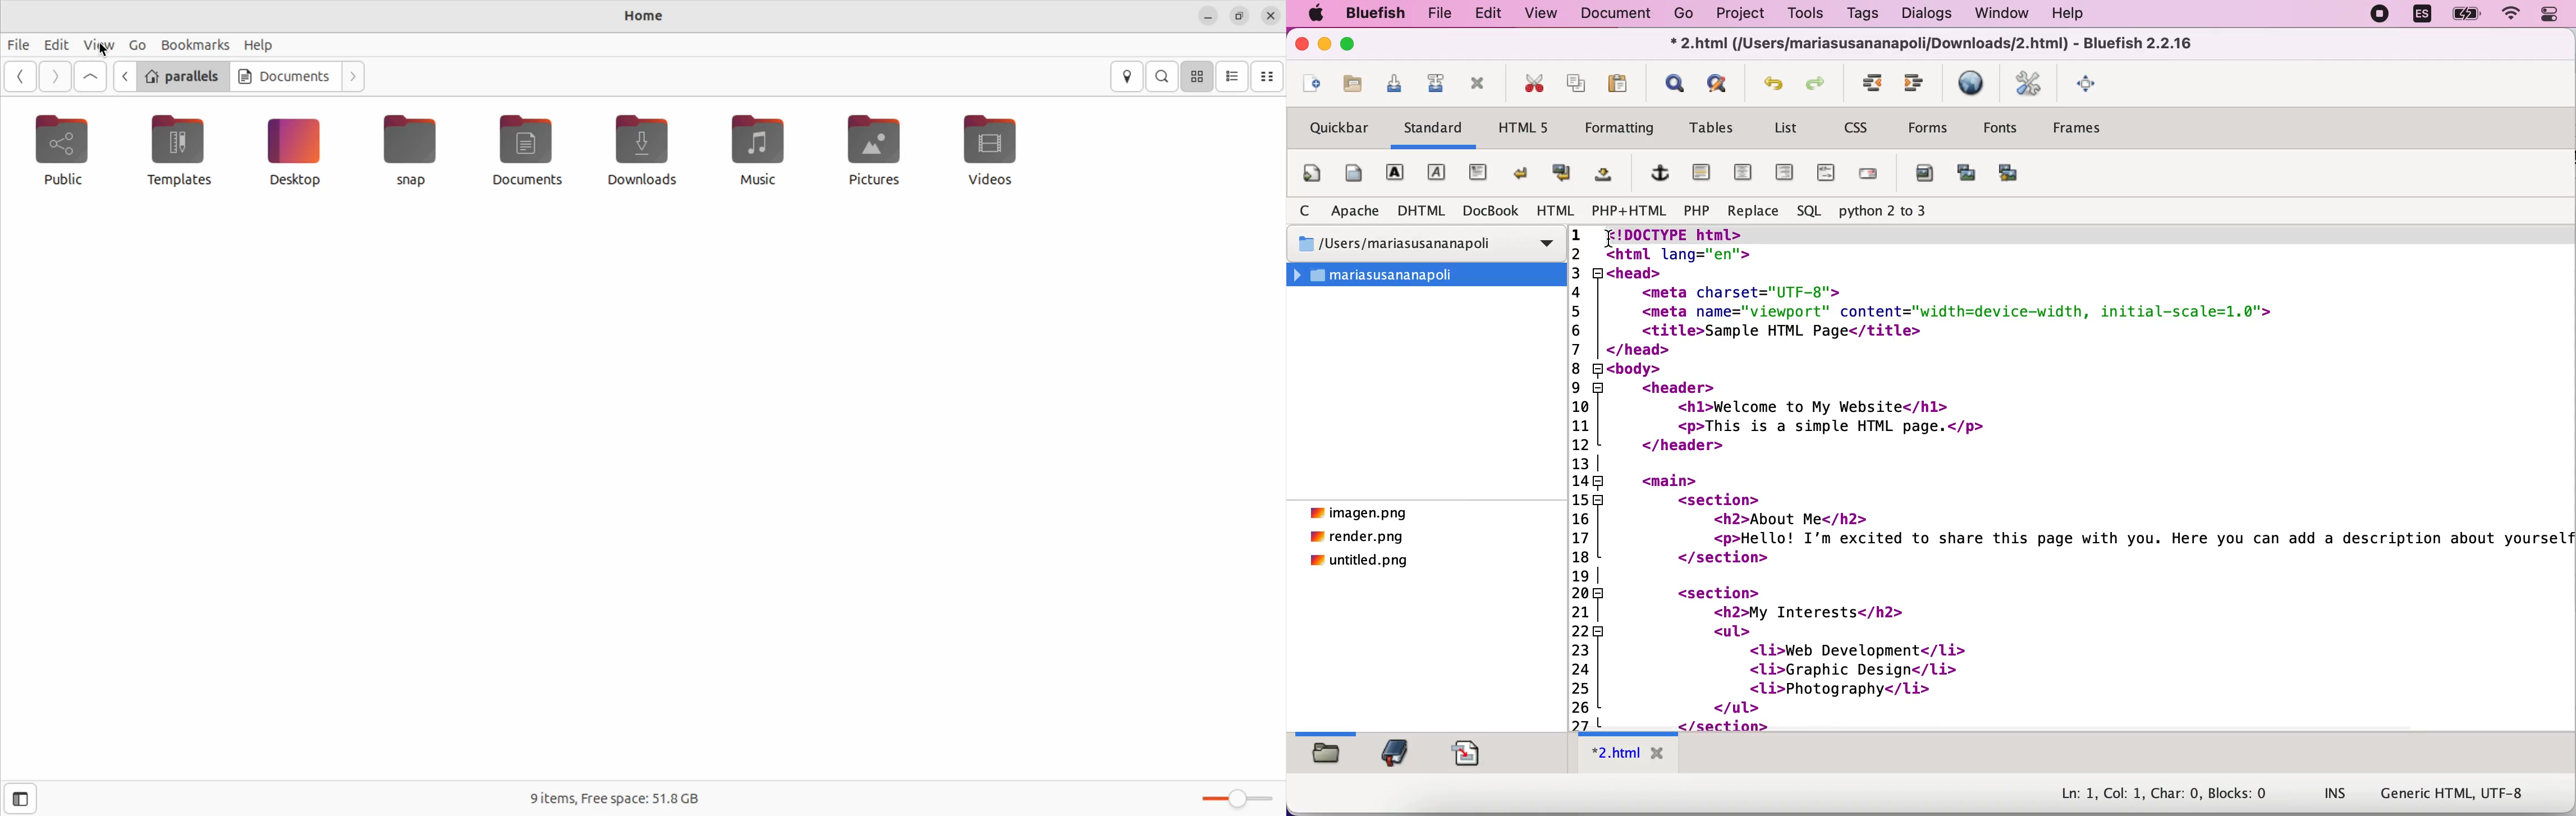  What do you see at coordinates (2381, 17) in the screenshot?
I see `recording` at bounding box center [2381, 17].